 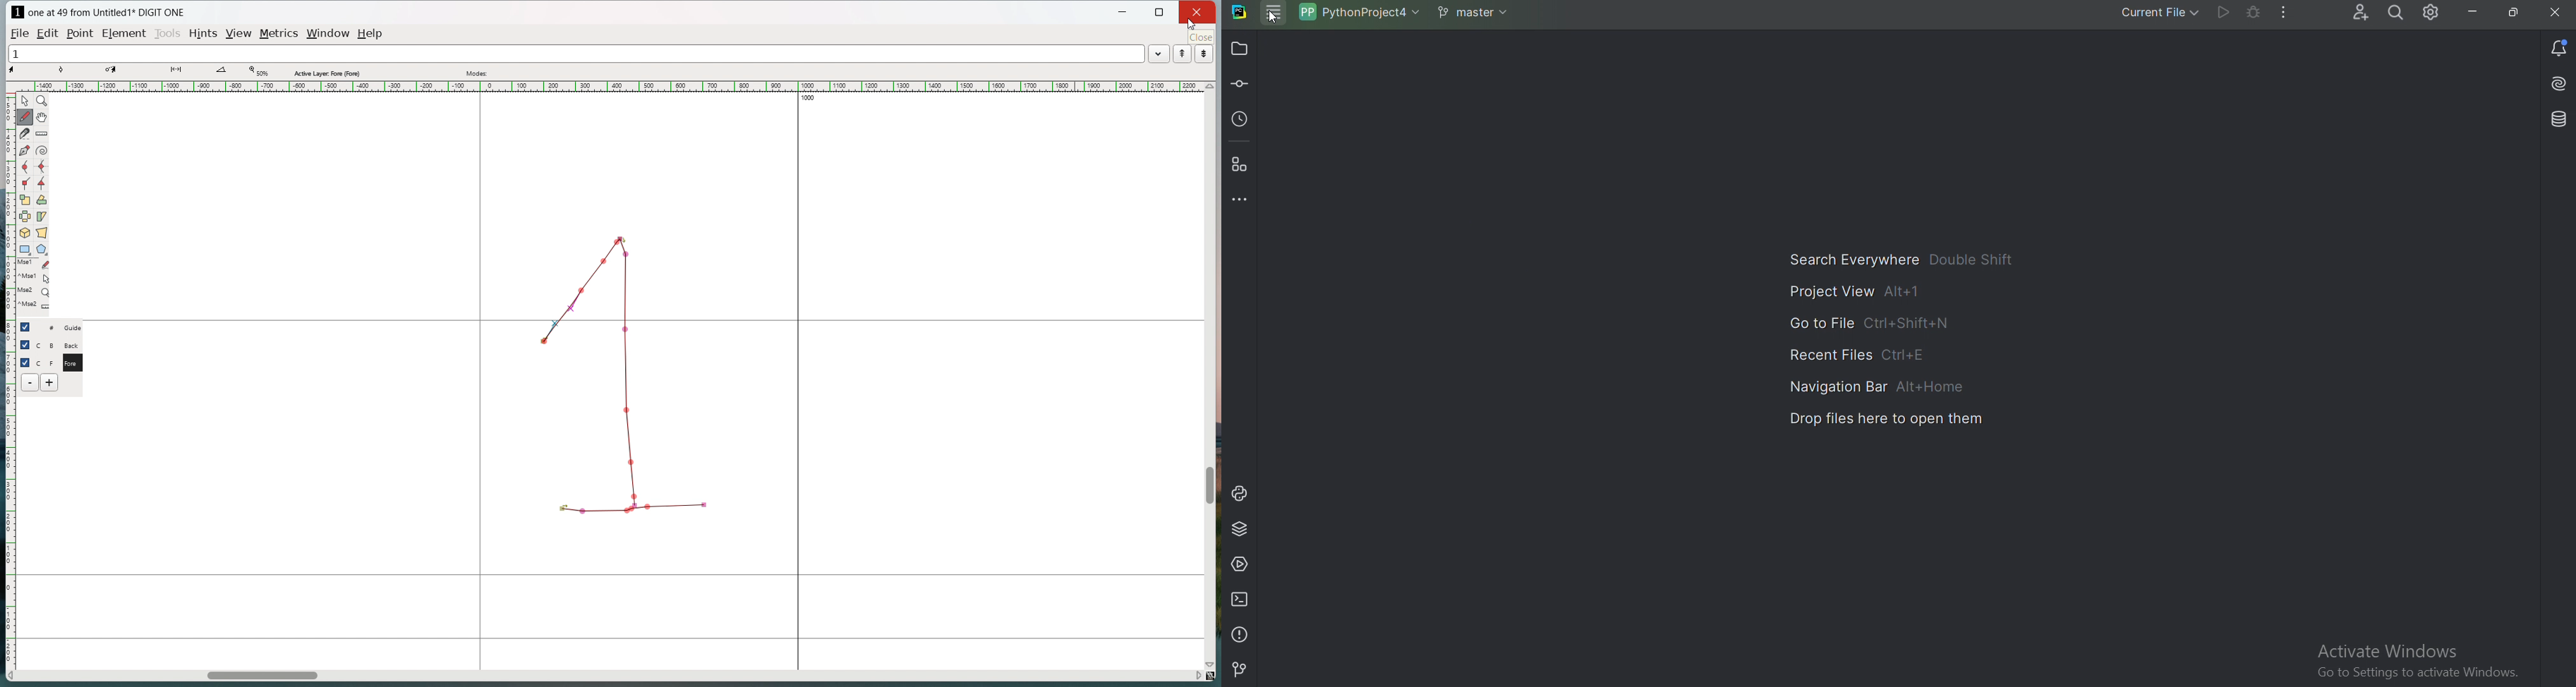 I want to click on element, so click(x=123, y=33).